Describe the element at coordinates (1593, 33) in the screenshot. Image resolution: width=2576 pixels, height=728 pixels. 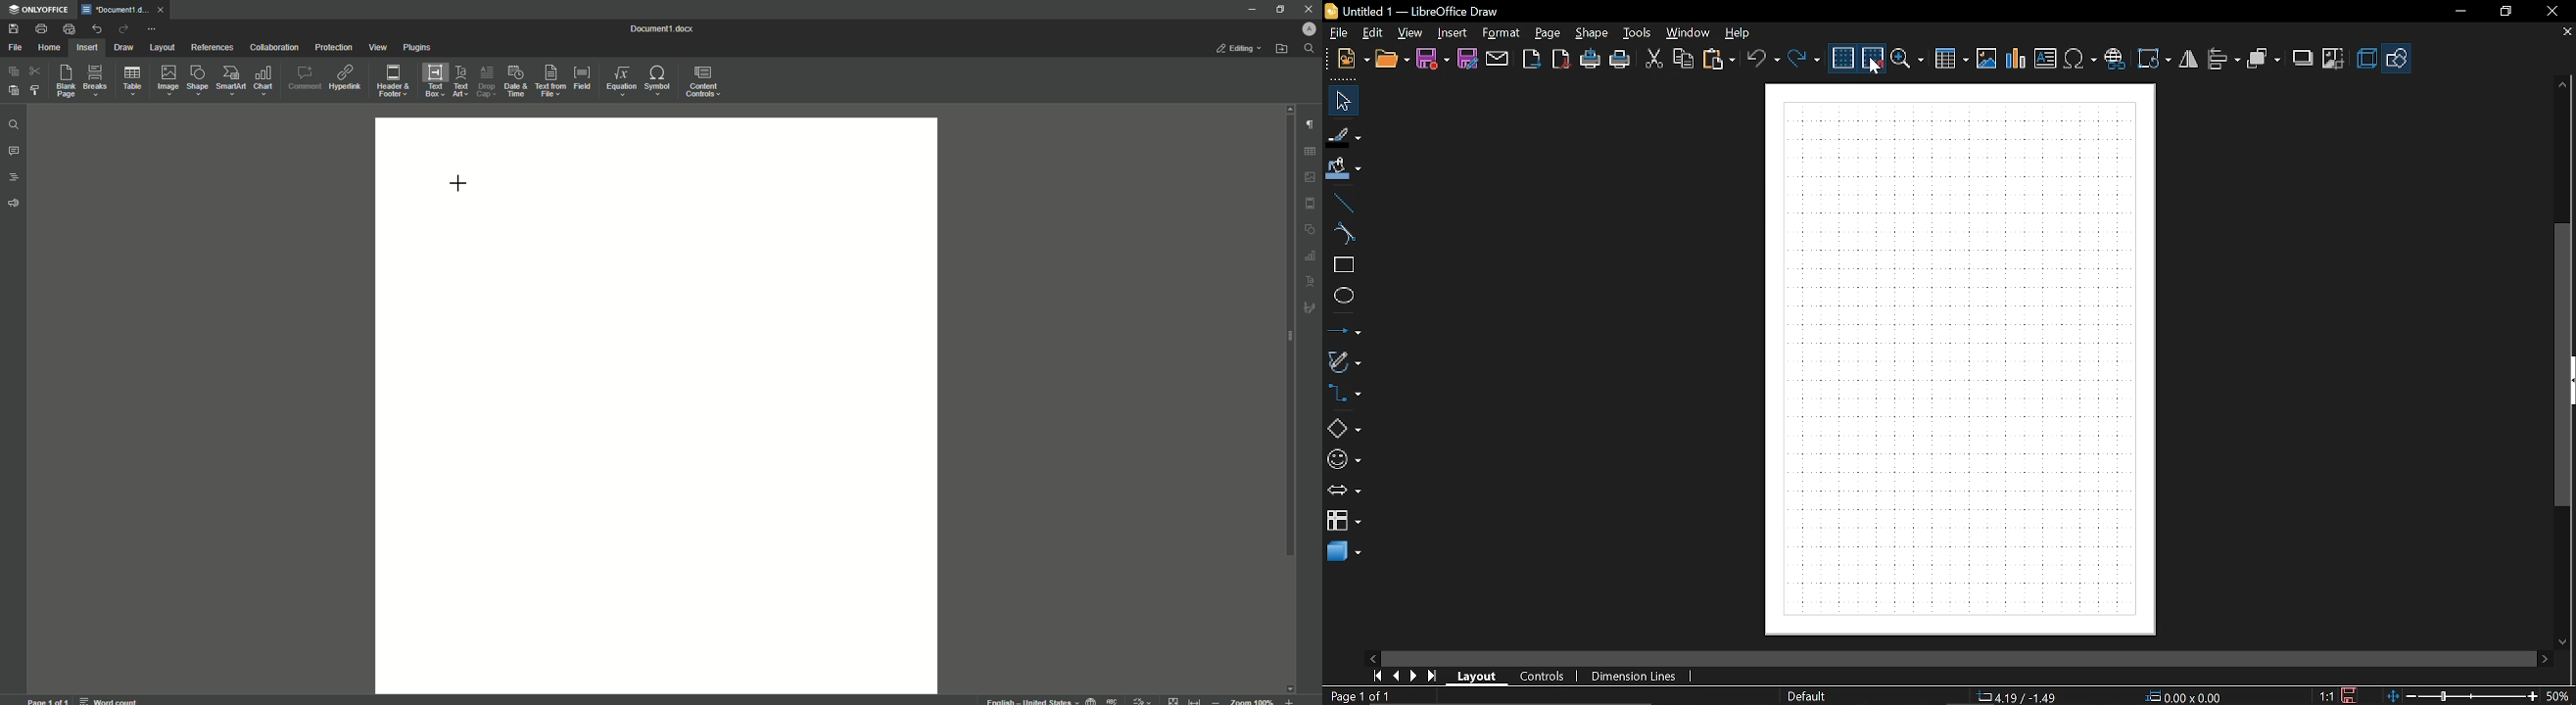
I see `shape` at that location.